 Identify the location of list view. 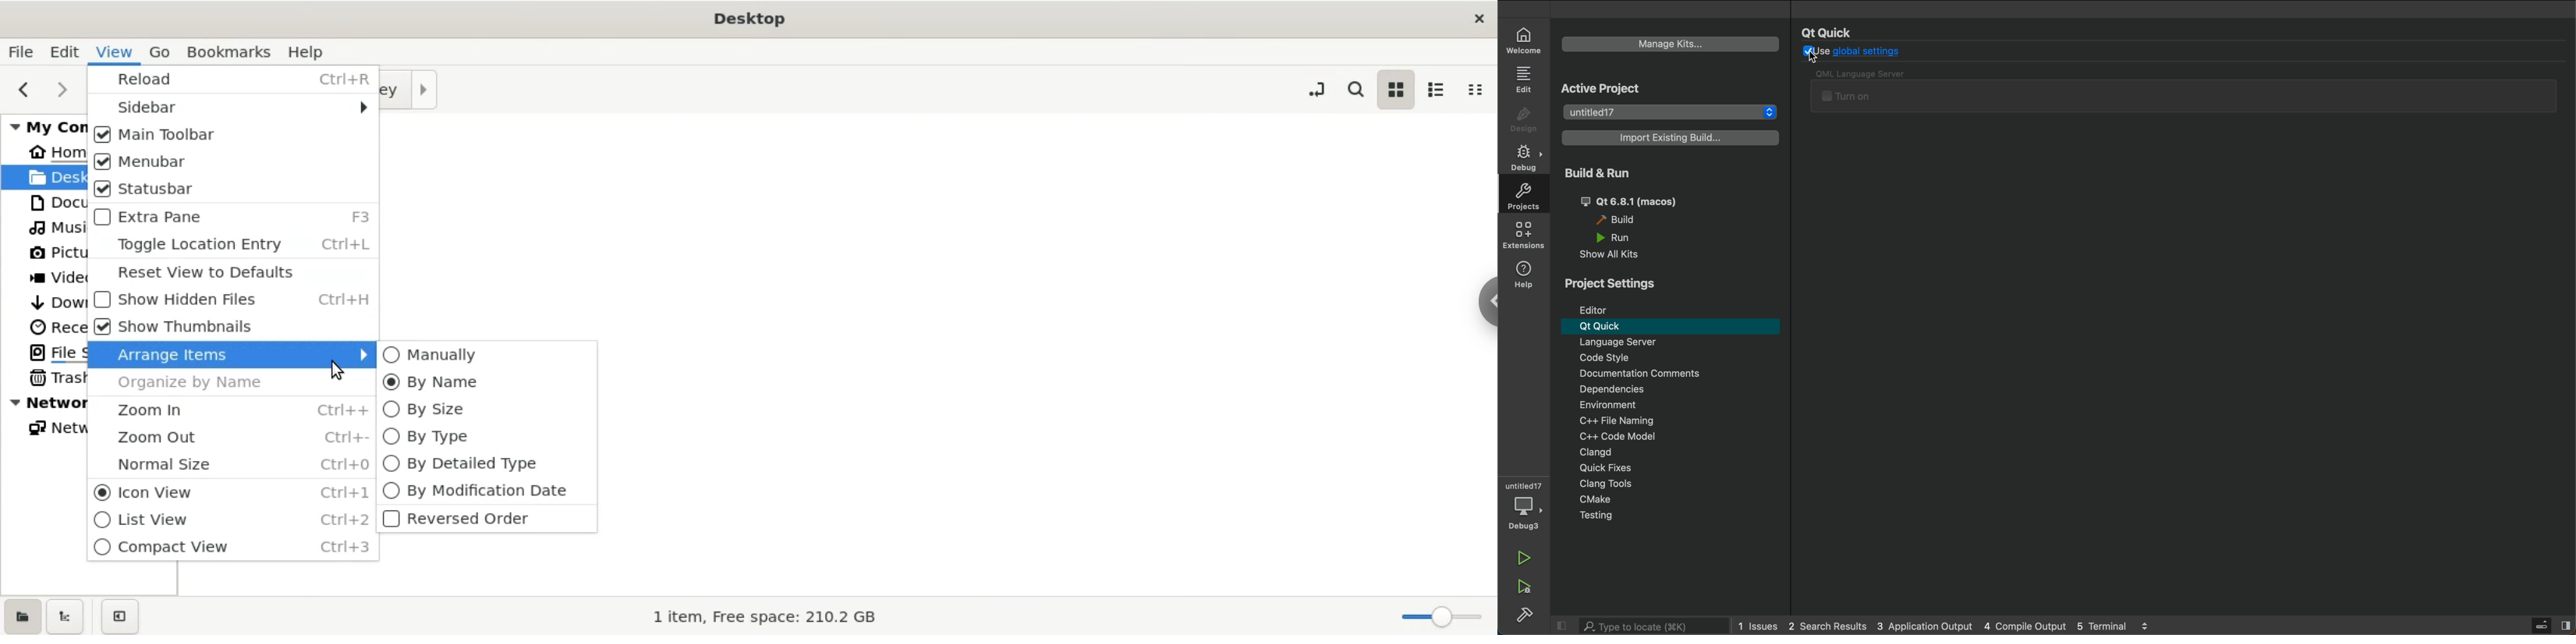
(1439, 87).